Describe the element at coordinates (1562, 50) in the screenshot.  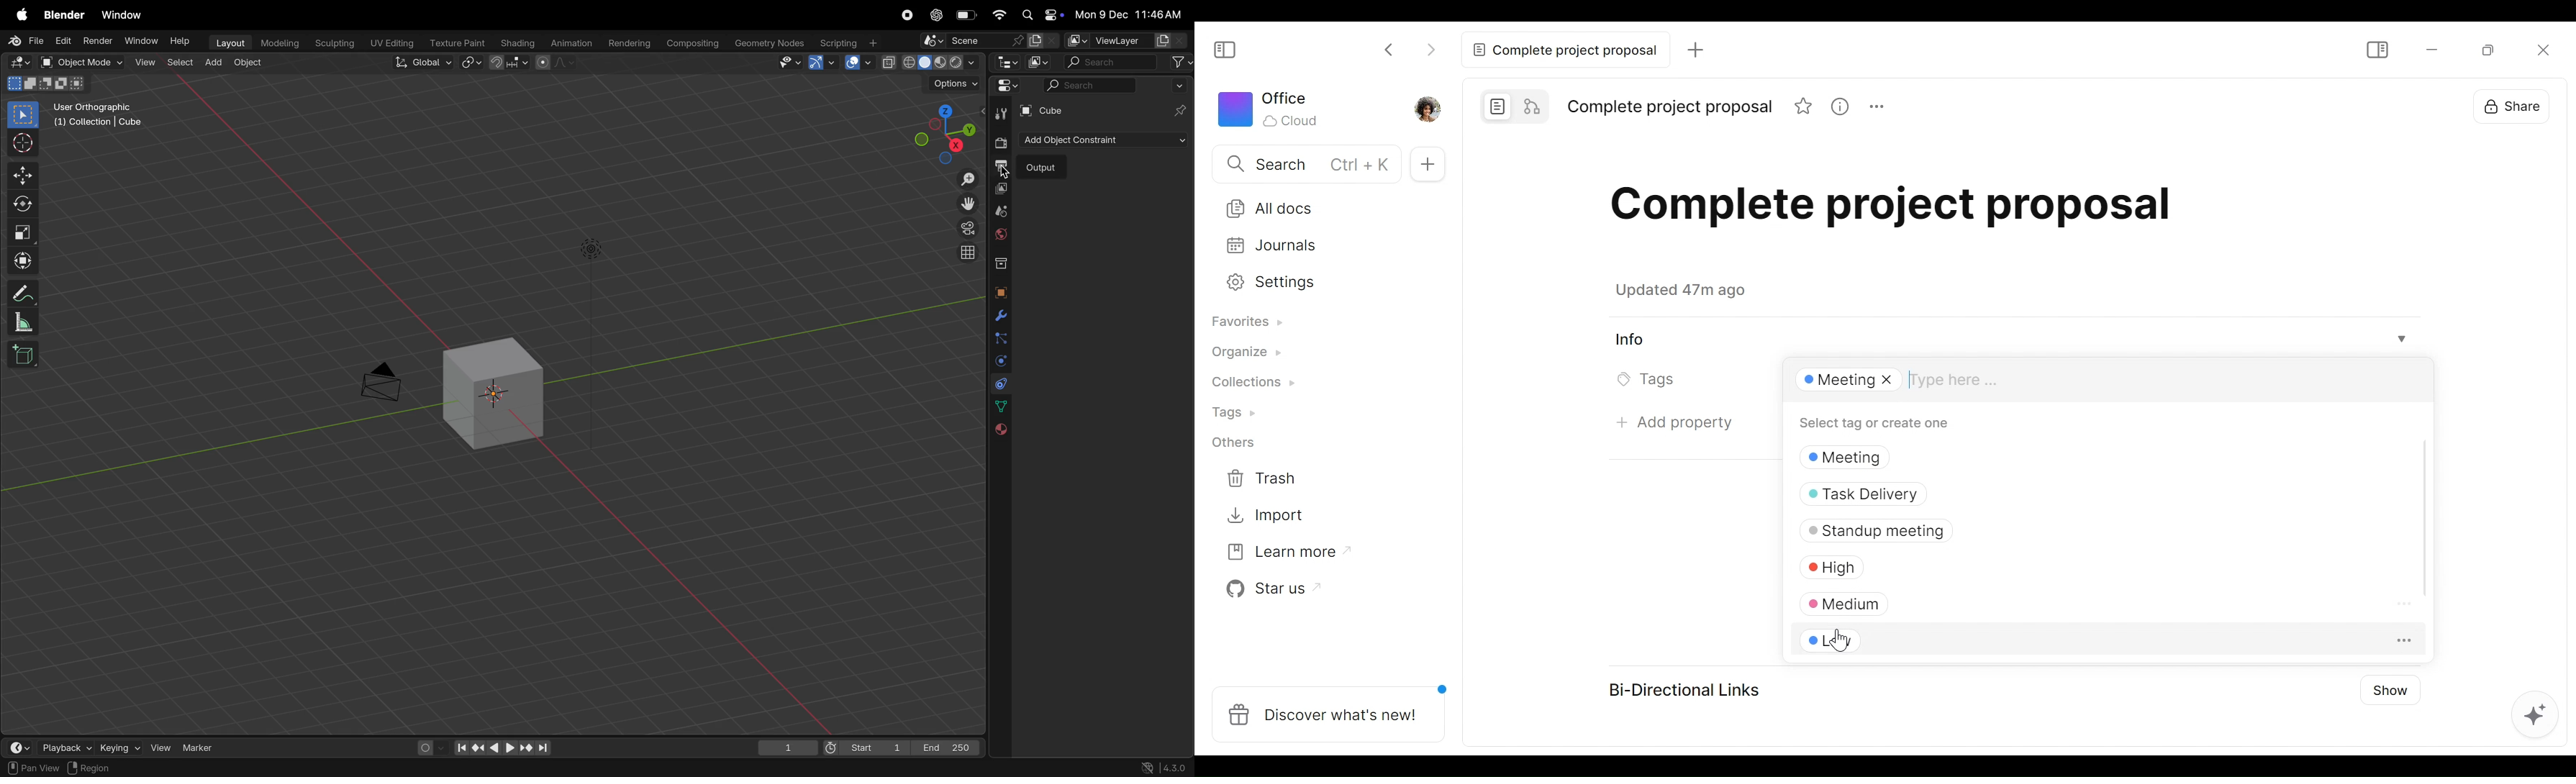
I see `Complete project proposal` at that location.